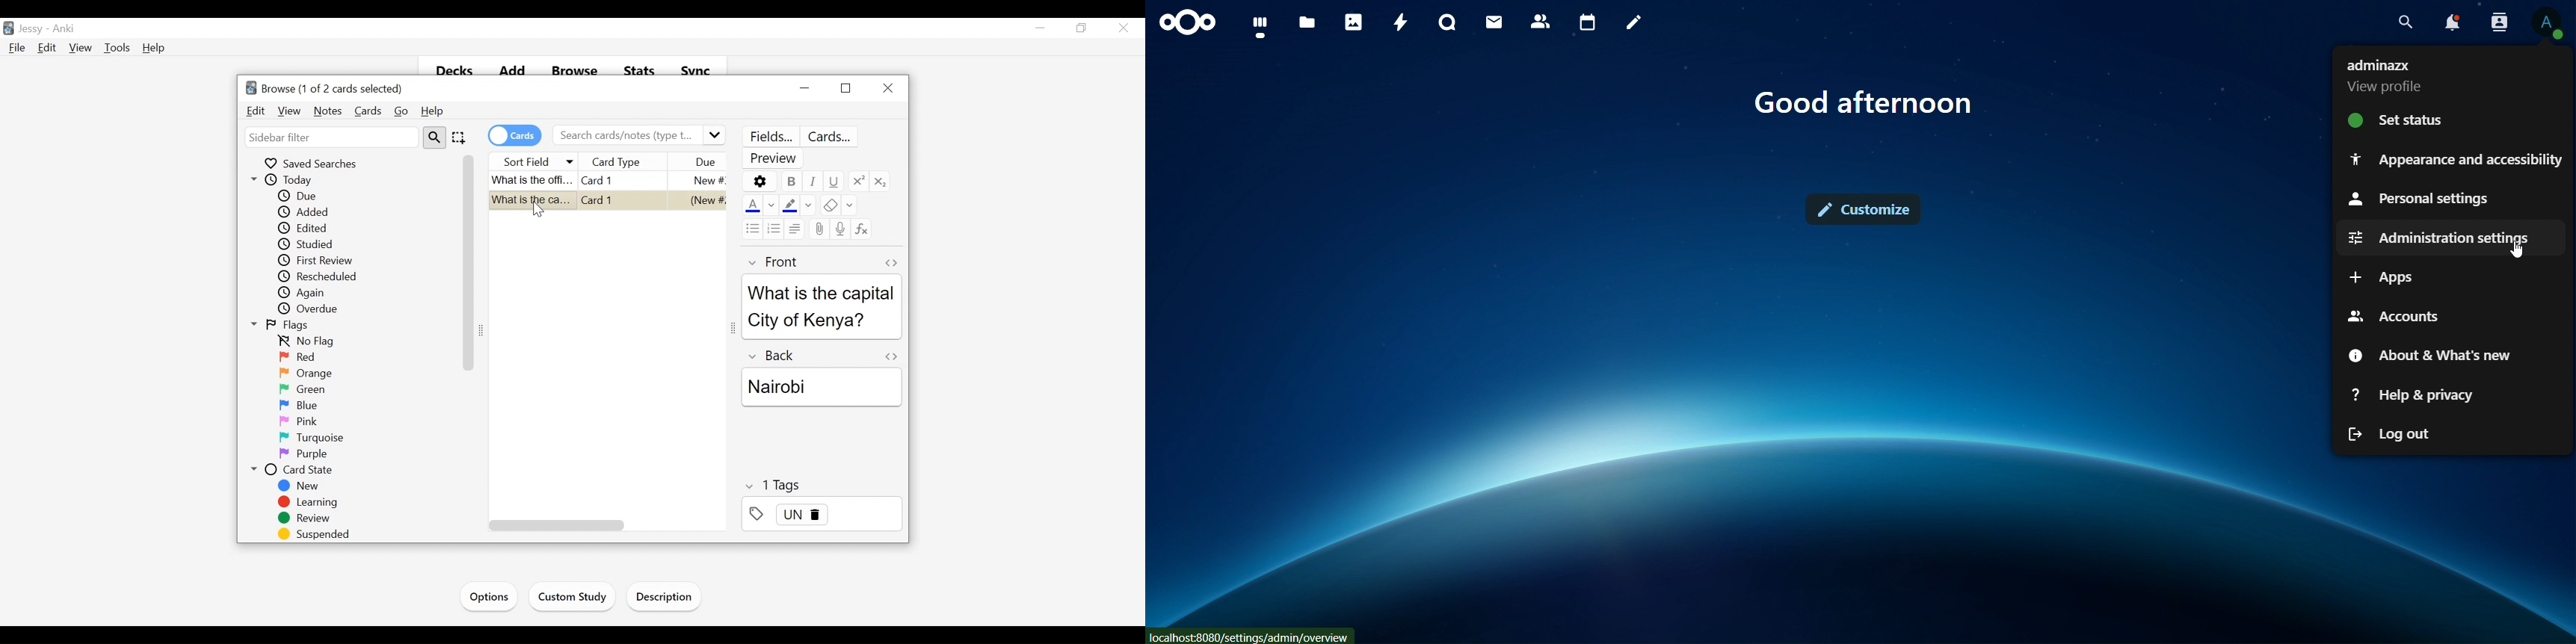  I want to click on Underline, so click(834, 181).